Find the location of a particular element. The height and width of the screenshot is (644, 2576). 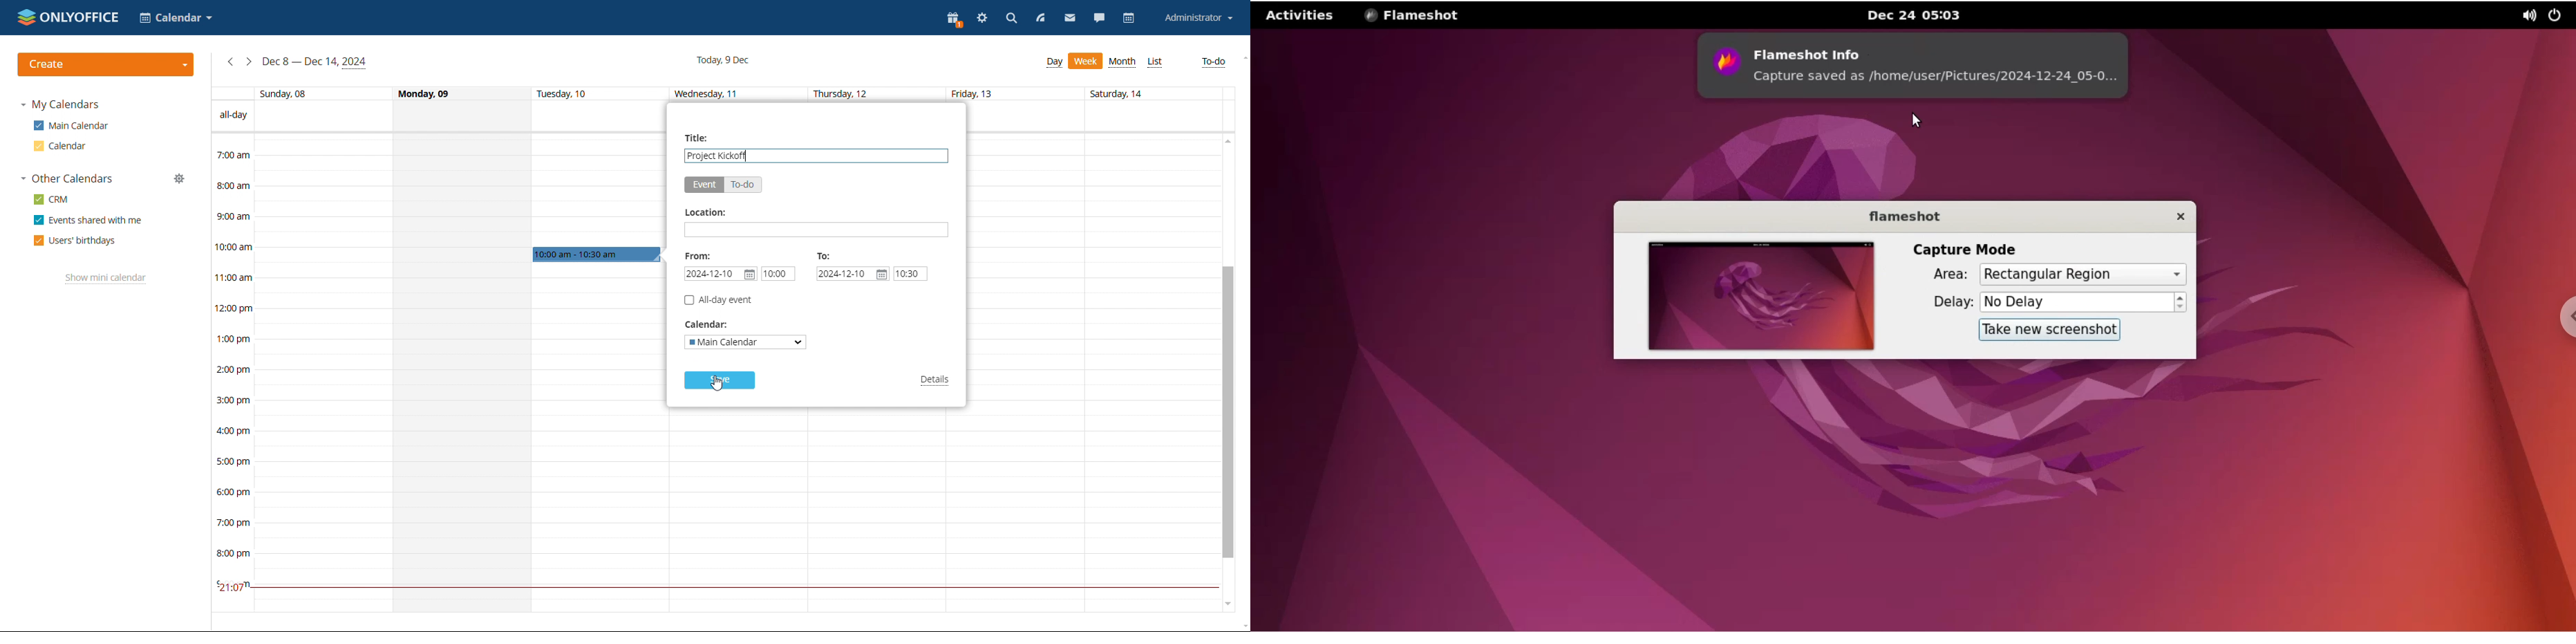

select calendar is located at coordinates (746, 342).